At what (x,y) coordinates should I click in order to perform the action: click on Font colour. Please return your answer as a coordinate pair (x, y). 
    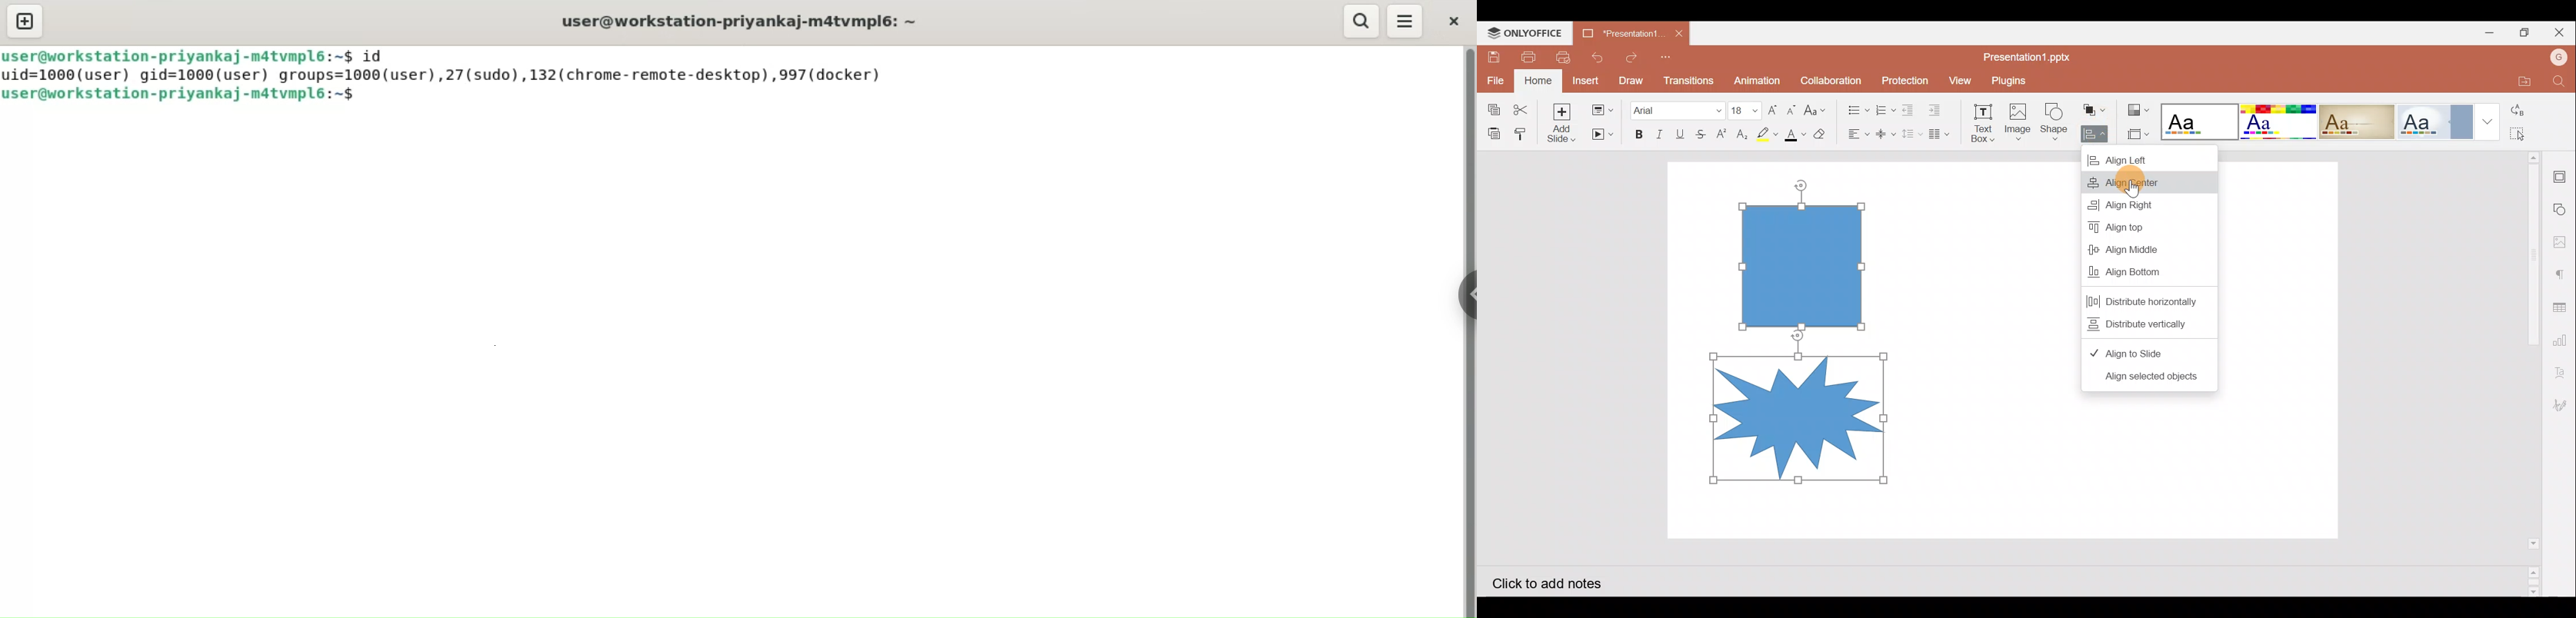
    Looking at the image, I should click on (1794, 134).